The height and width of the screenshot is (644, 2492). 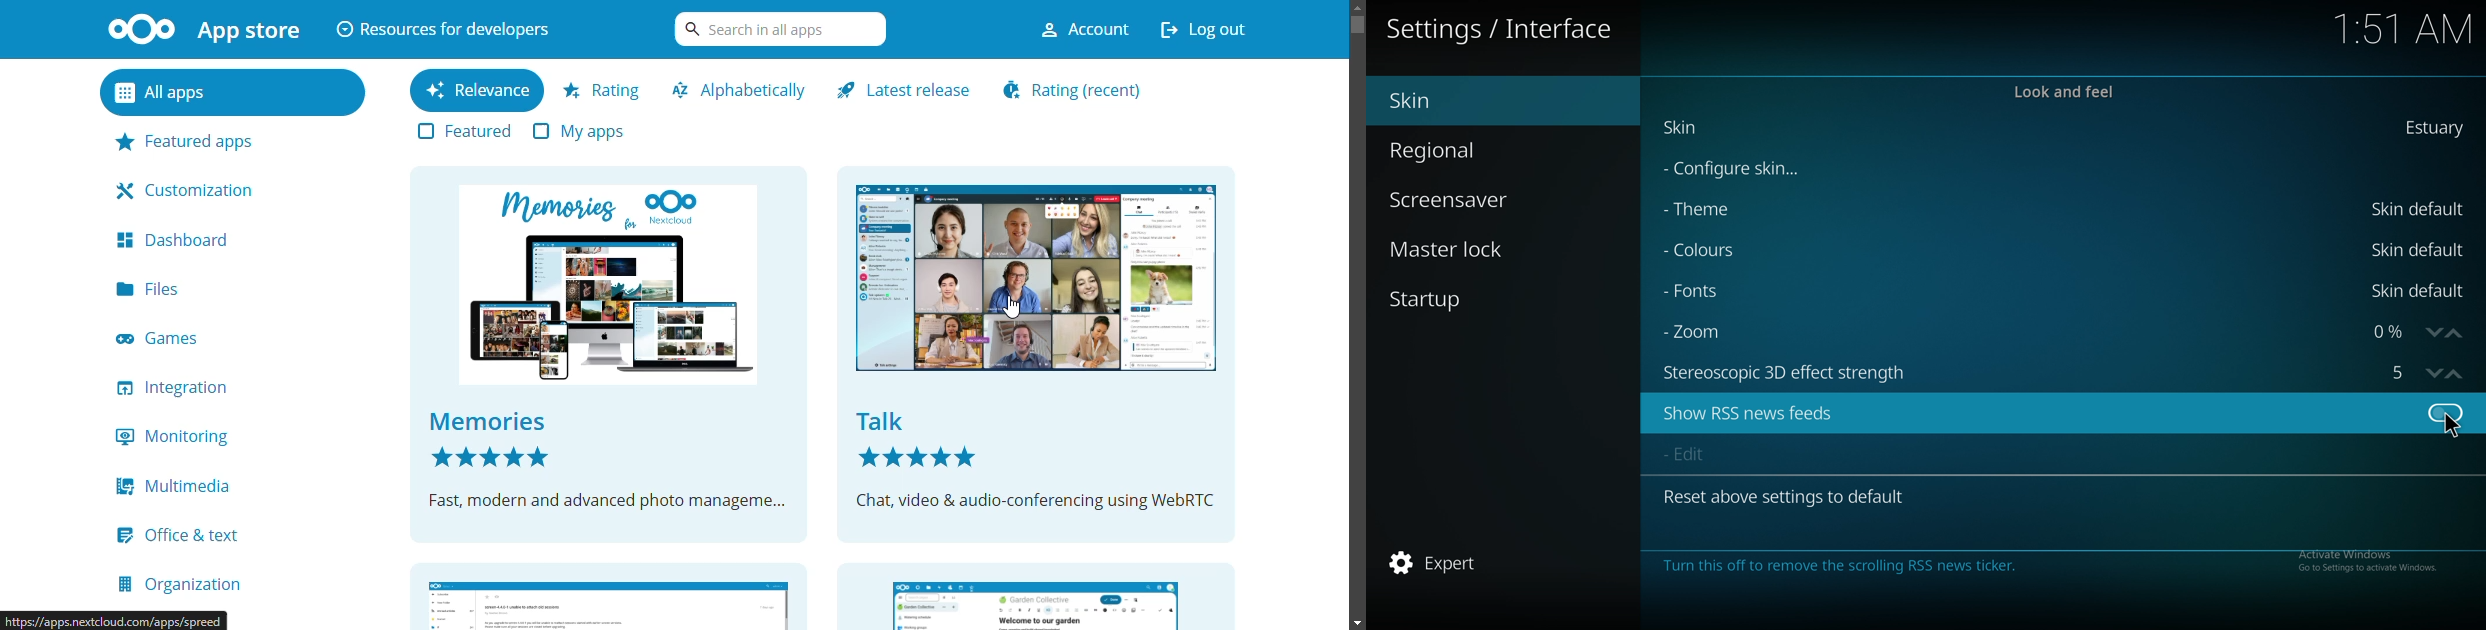 I want to click on my apps, so click(x=586, y=131).